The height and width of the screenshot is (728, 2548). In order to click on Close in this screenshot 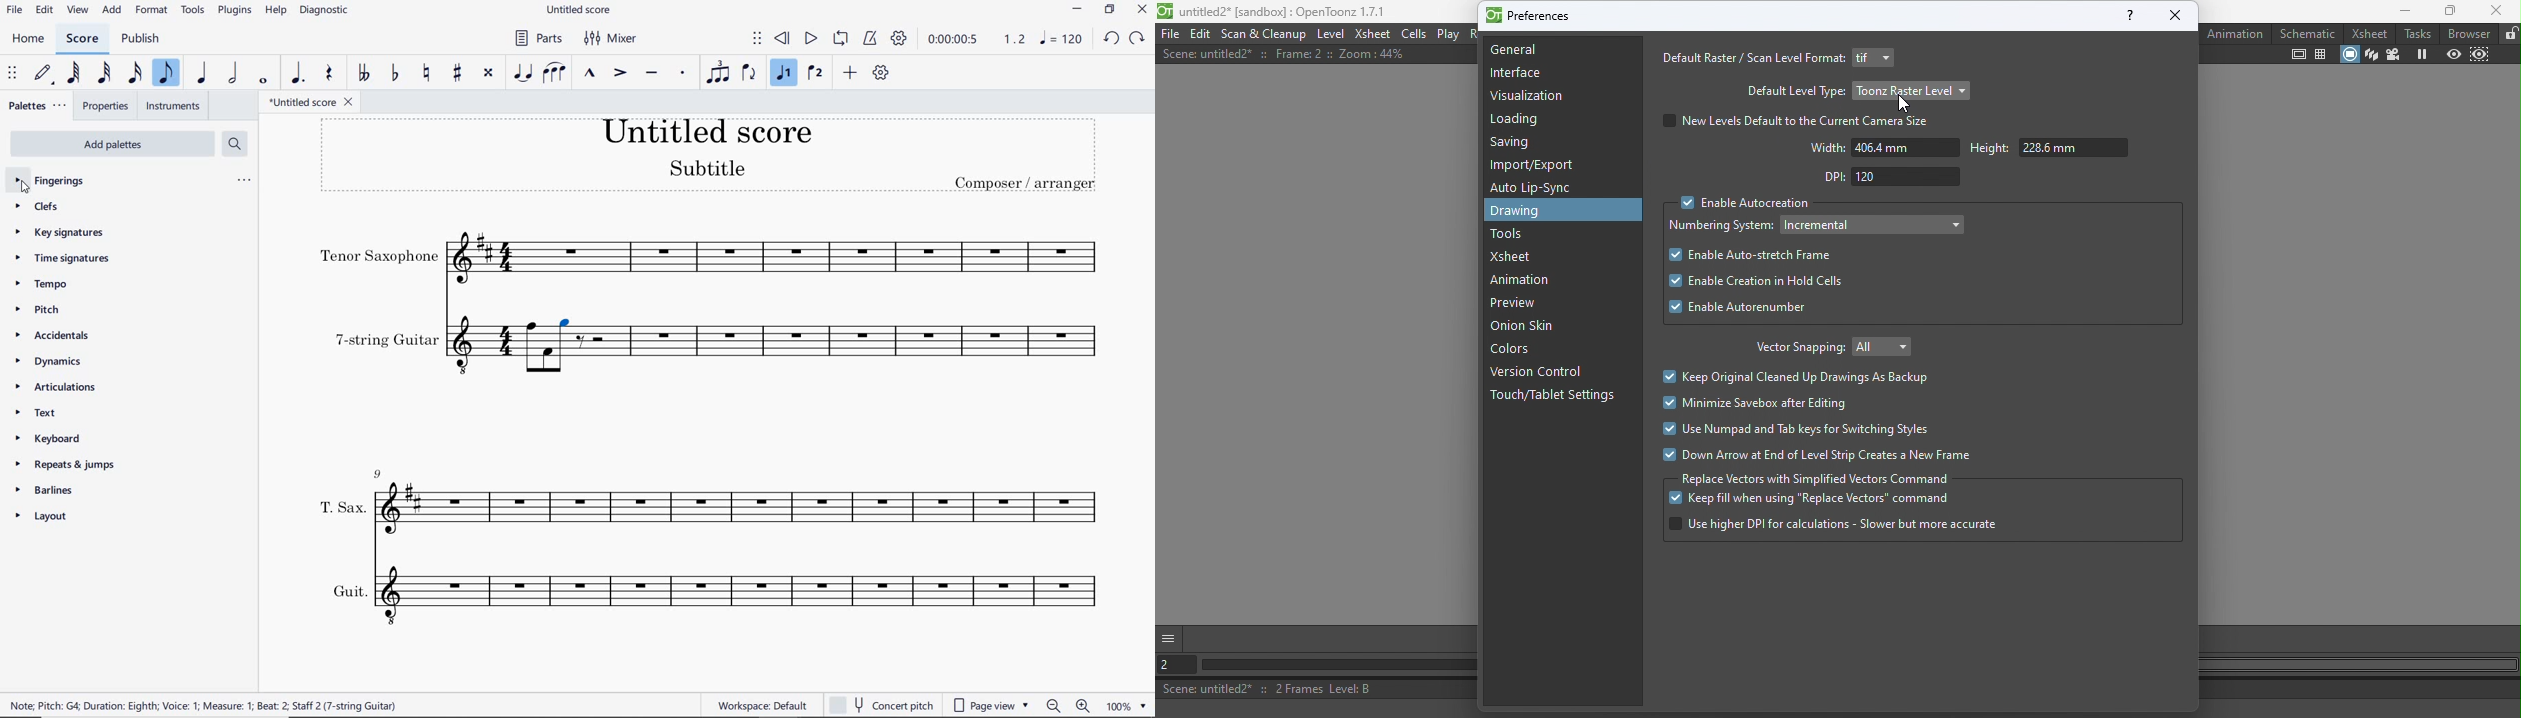, I will do `click(2496, 11)`.